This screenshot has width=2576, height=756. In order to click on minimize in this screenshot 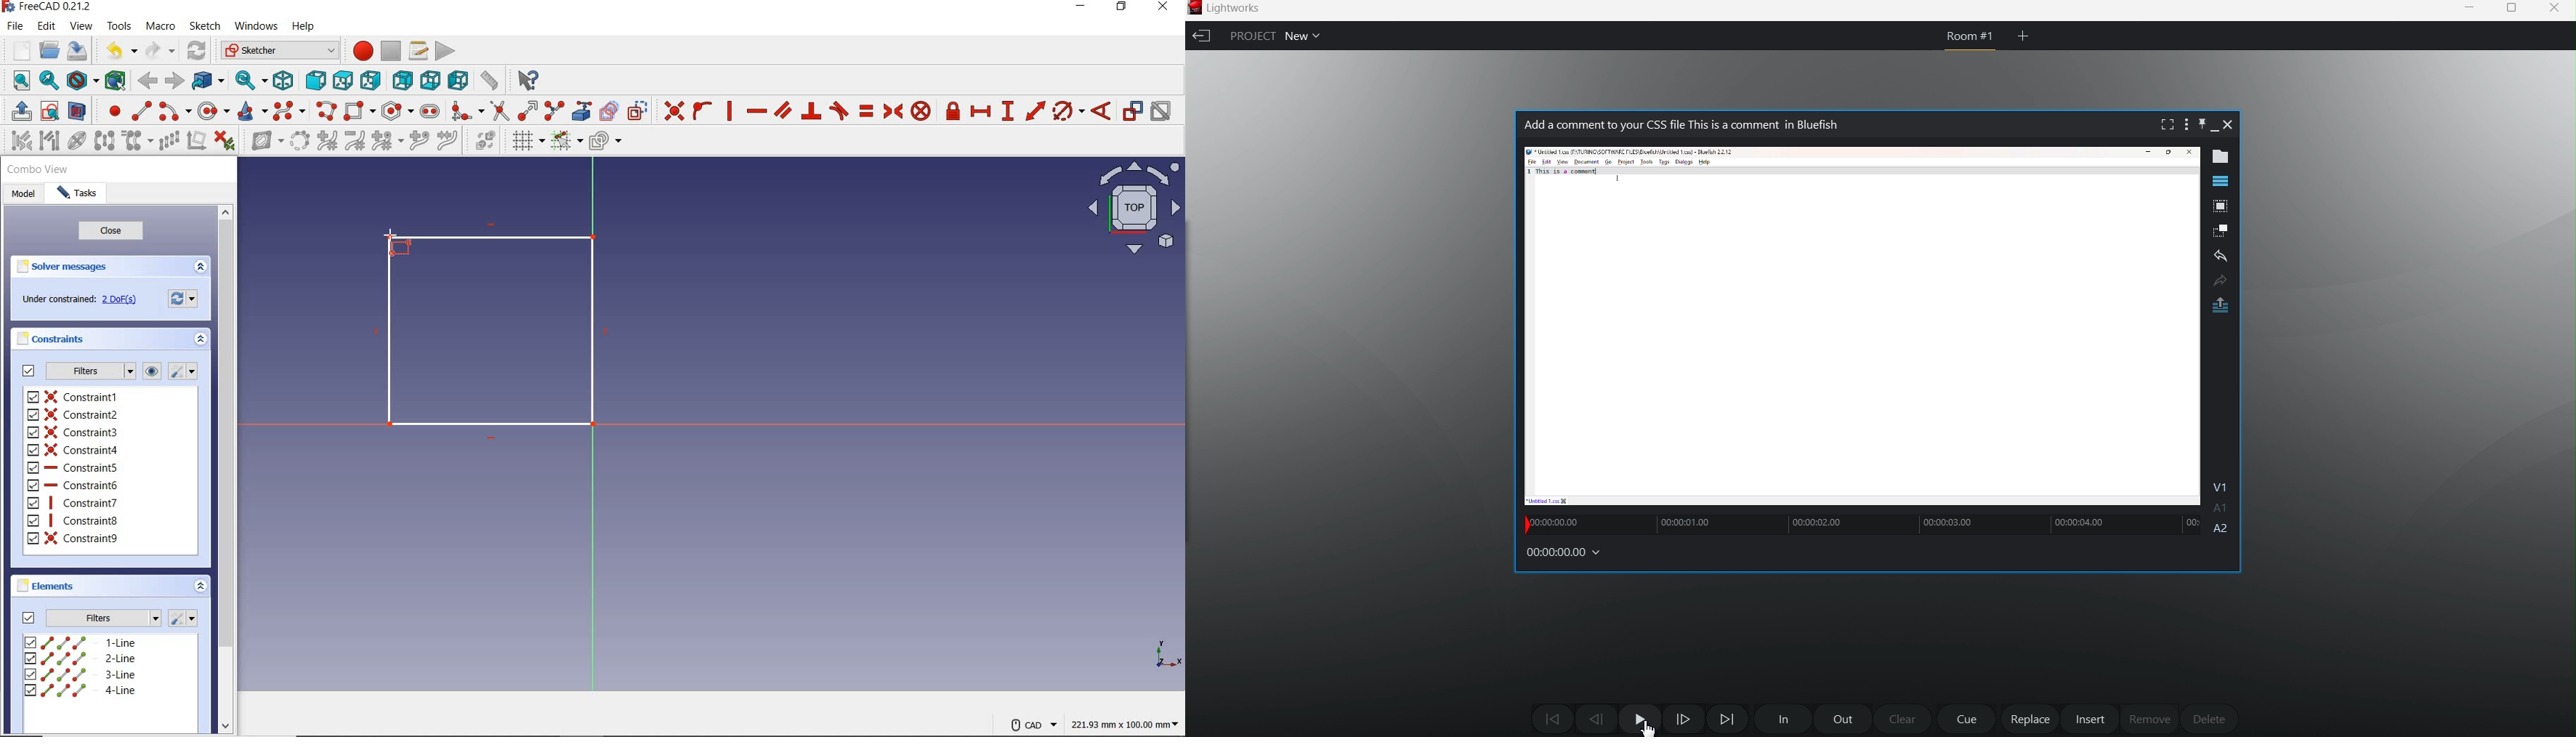, I will do `click(1082, 8)`.